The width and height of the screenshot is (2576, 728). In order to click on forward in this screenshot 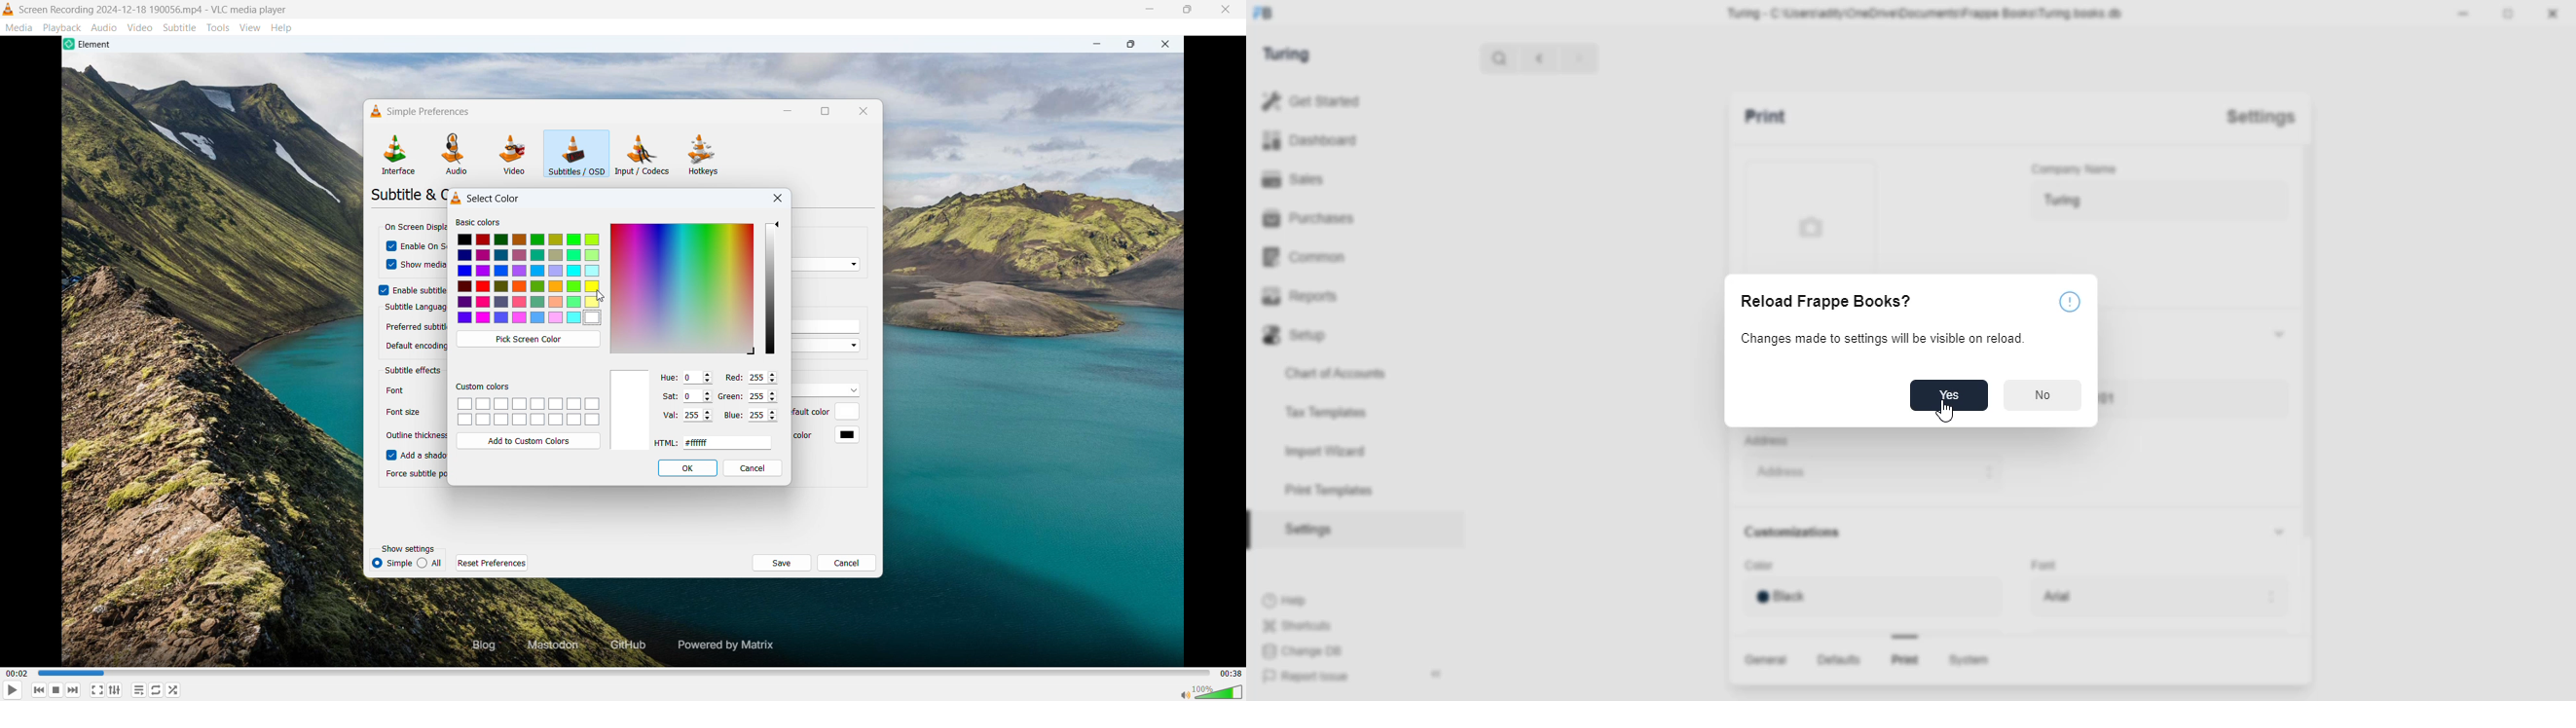, I will do `click(1580, 57)`.